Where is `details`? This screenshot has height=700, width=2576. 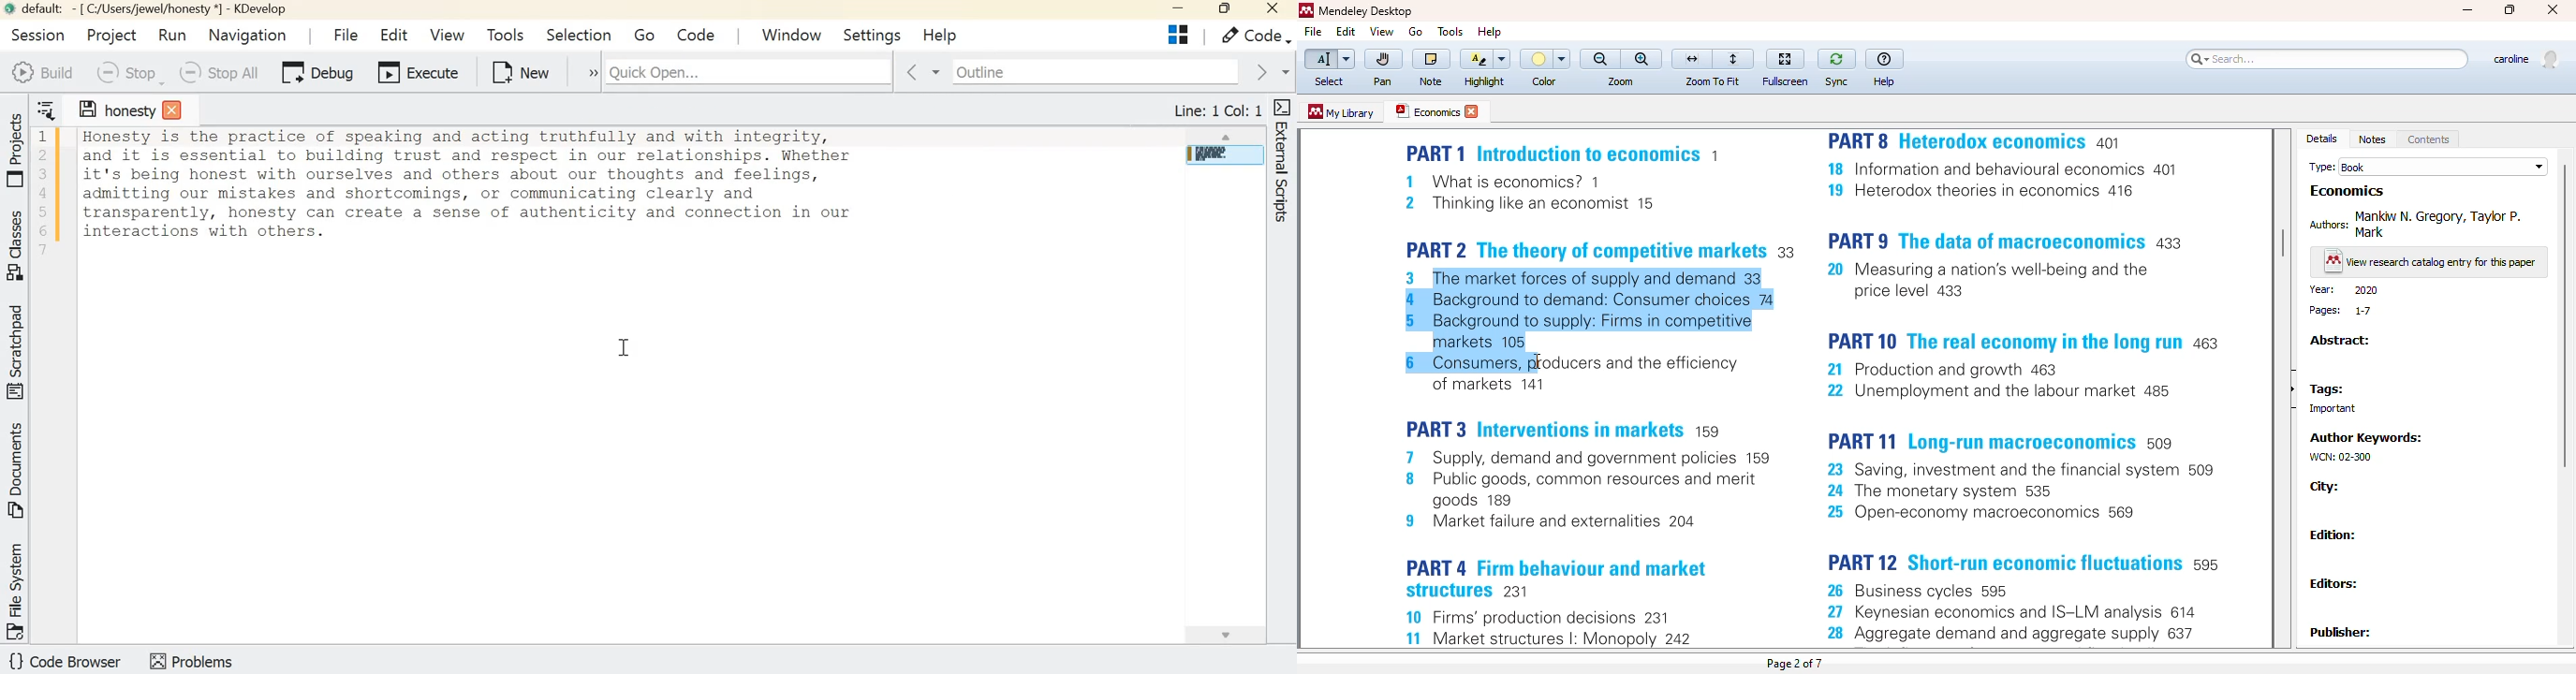 details is located at coordinates (2322, 139).